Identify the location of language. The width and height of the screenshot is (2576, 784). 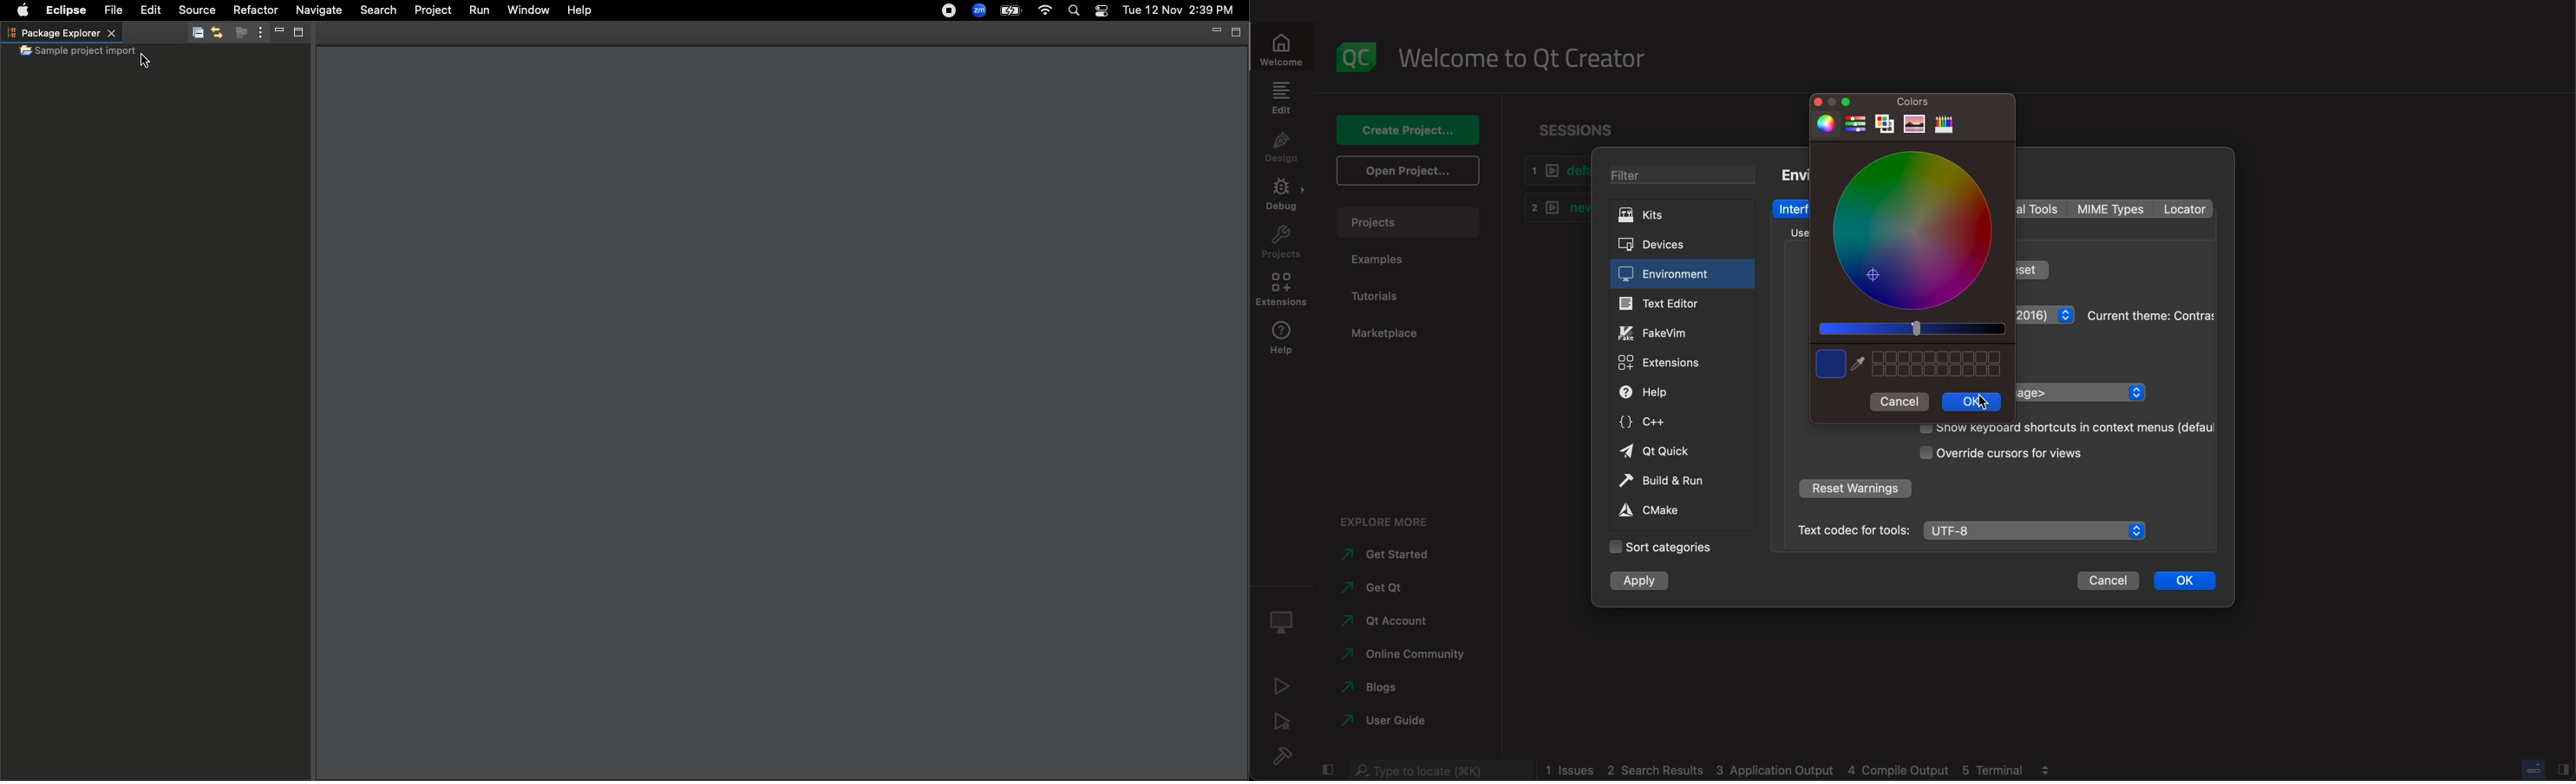
(2081, 392).